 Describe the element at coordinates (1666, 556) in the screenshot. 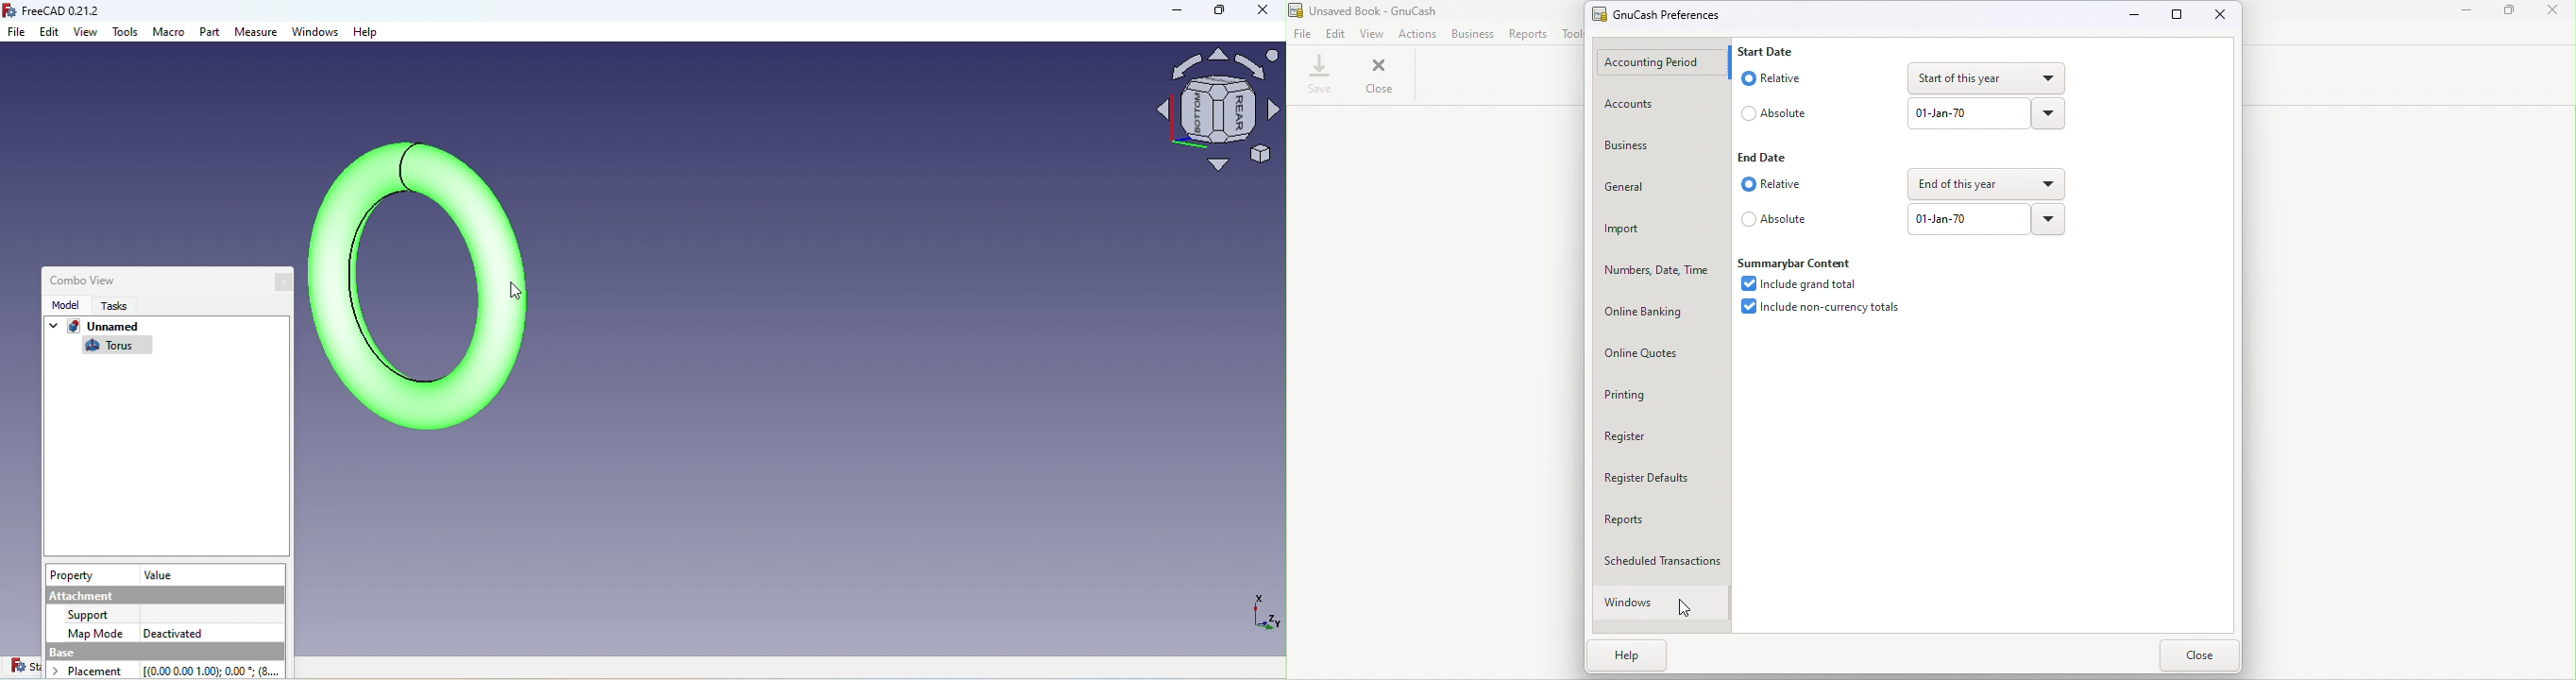

I see `Scheduled transcations` at that location.